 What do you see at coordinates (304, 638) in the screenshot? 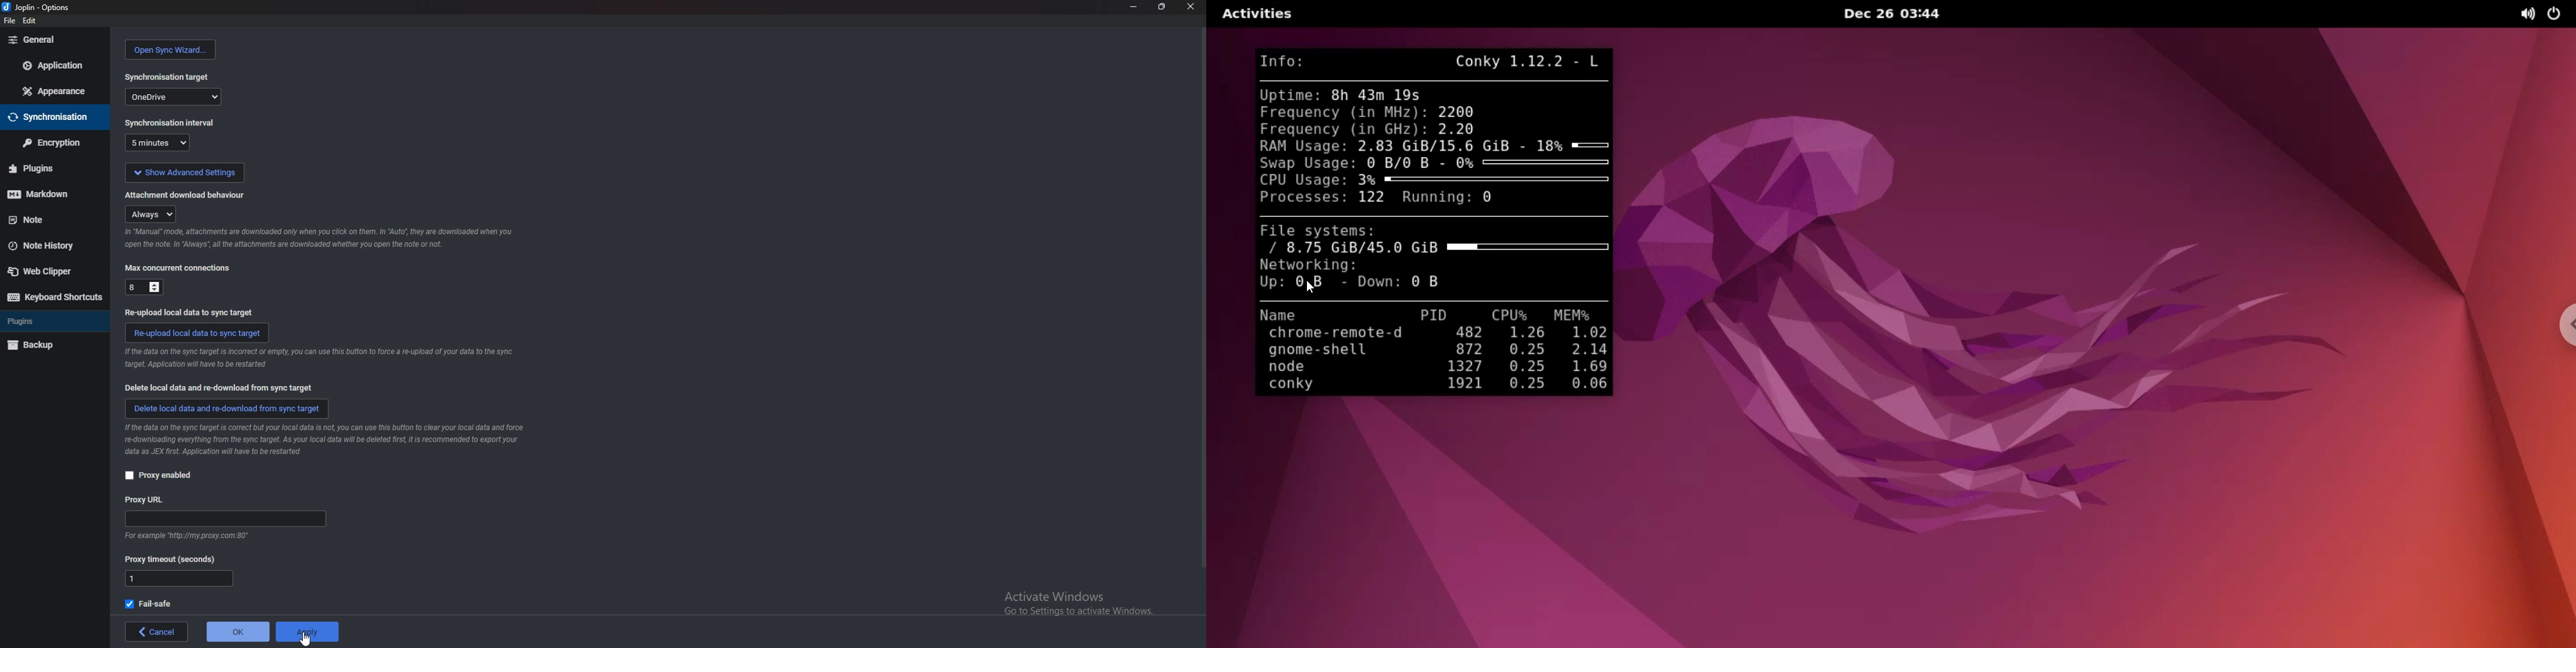
I see `cursor` at bounding box center [304, 638].